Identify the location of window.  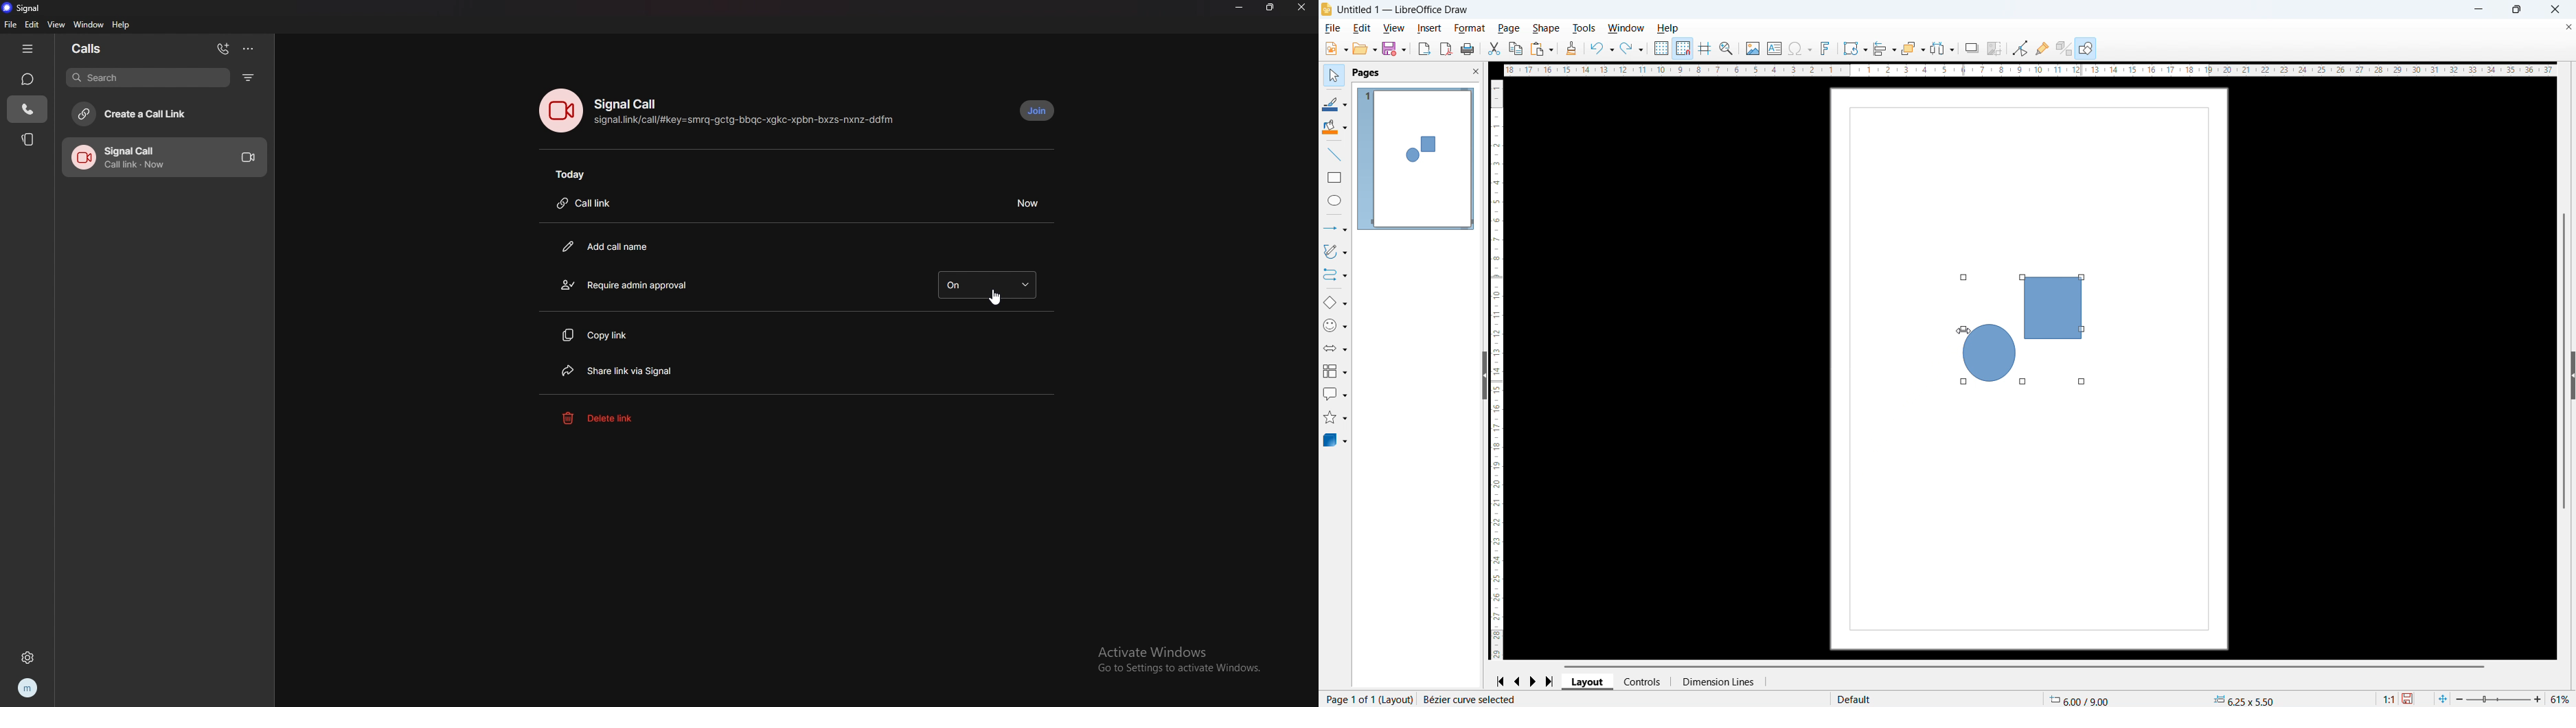
(89, 25).